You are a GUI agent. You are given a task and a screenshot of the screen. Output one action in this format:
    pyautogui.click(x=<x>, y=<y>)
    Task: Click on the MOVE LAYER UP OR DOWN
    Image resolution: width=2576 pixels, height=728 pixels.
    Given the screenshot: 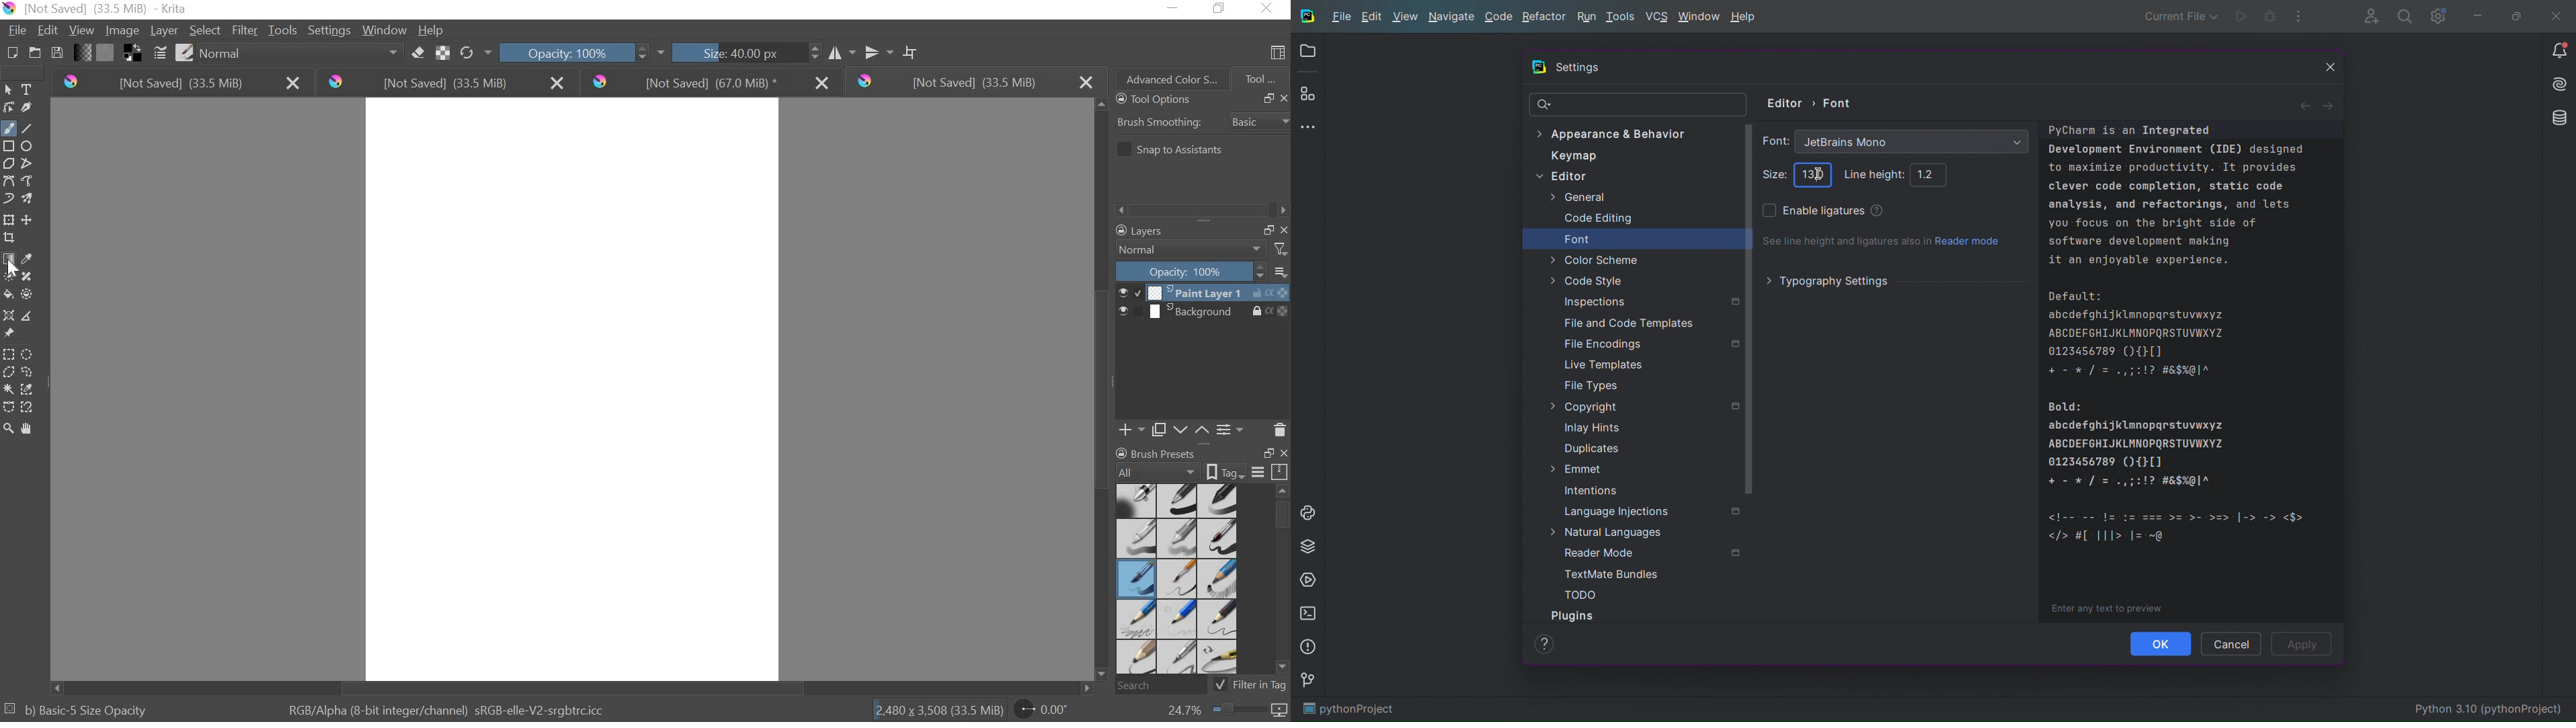 What is the action you would take?
    pyautogui.click(x=1189, y=430)
    